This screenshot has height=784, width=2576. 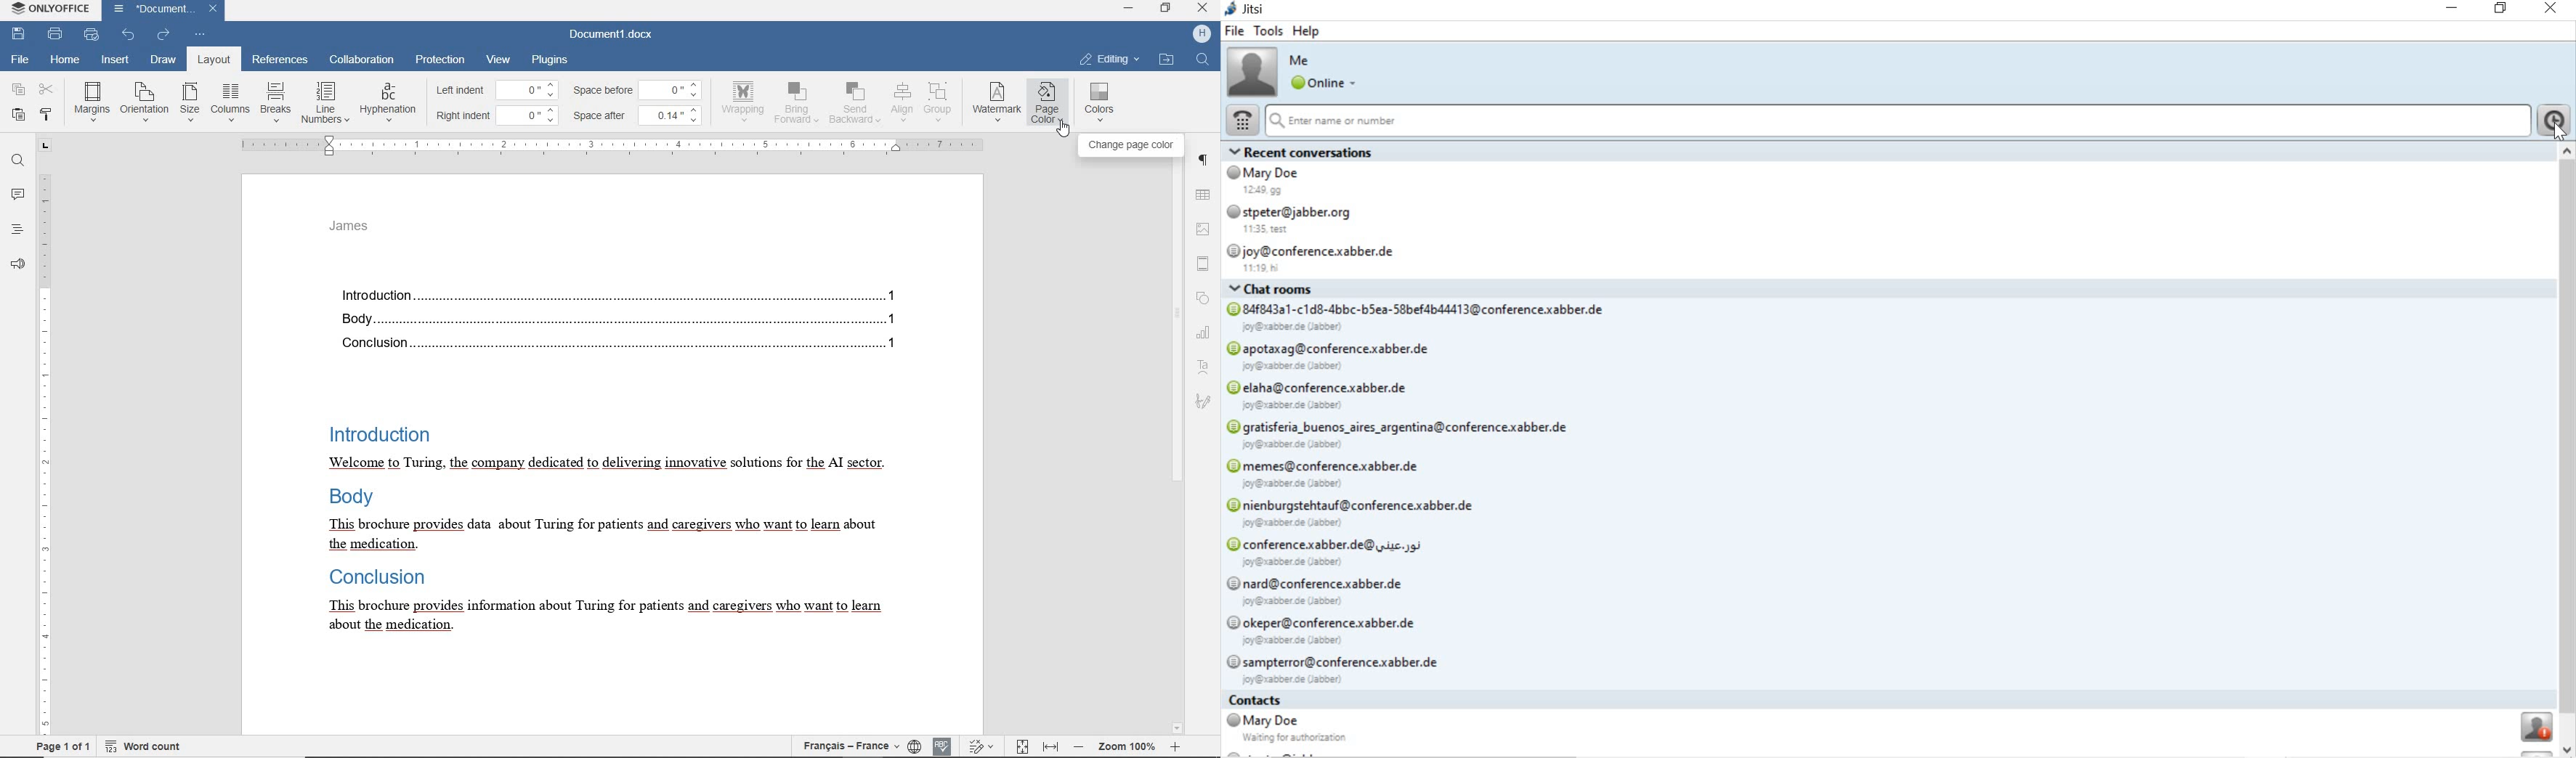 I want to click on track changes, so click(x=983, y=743).